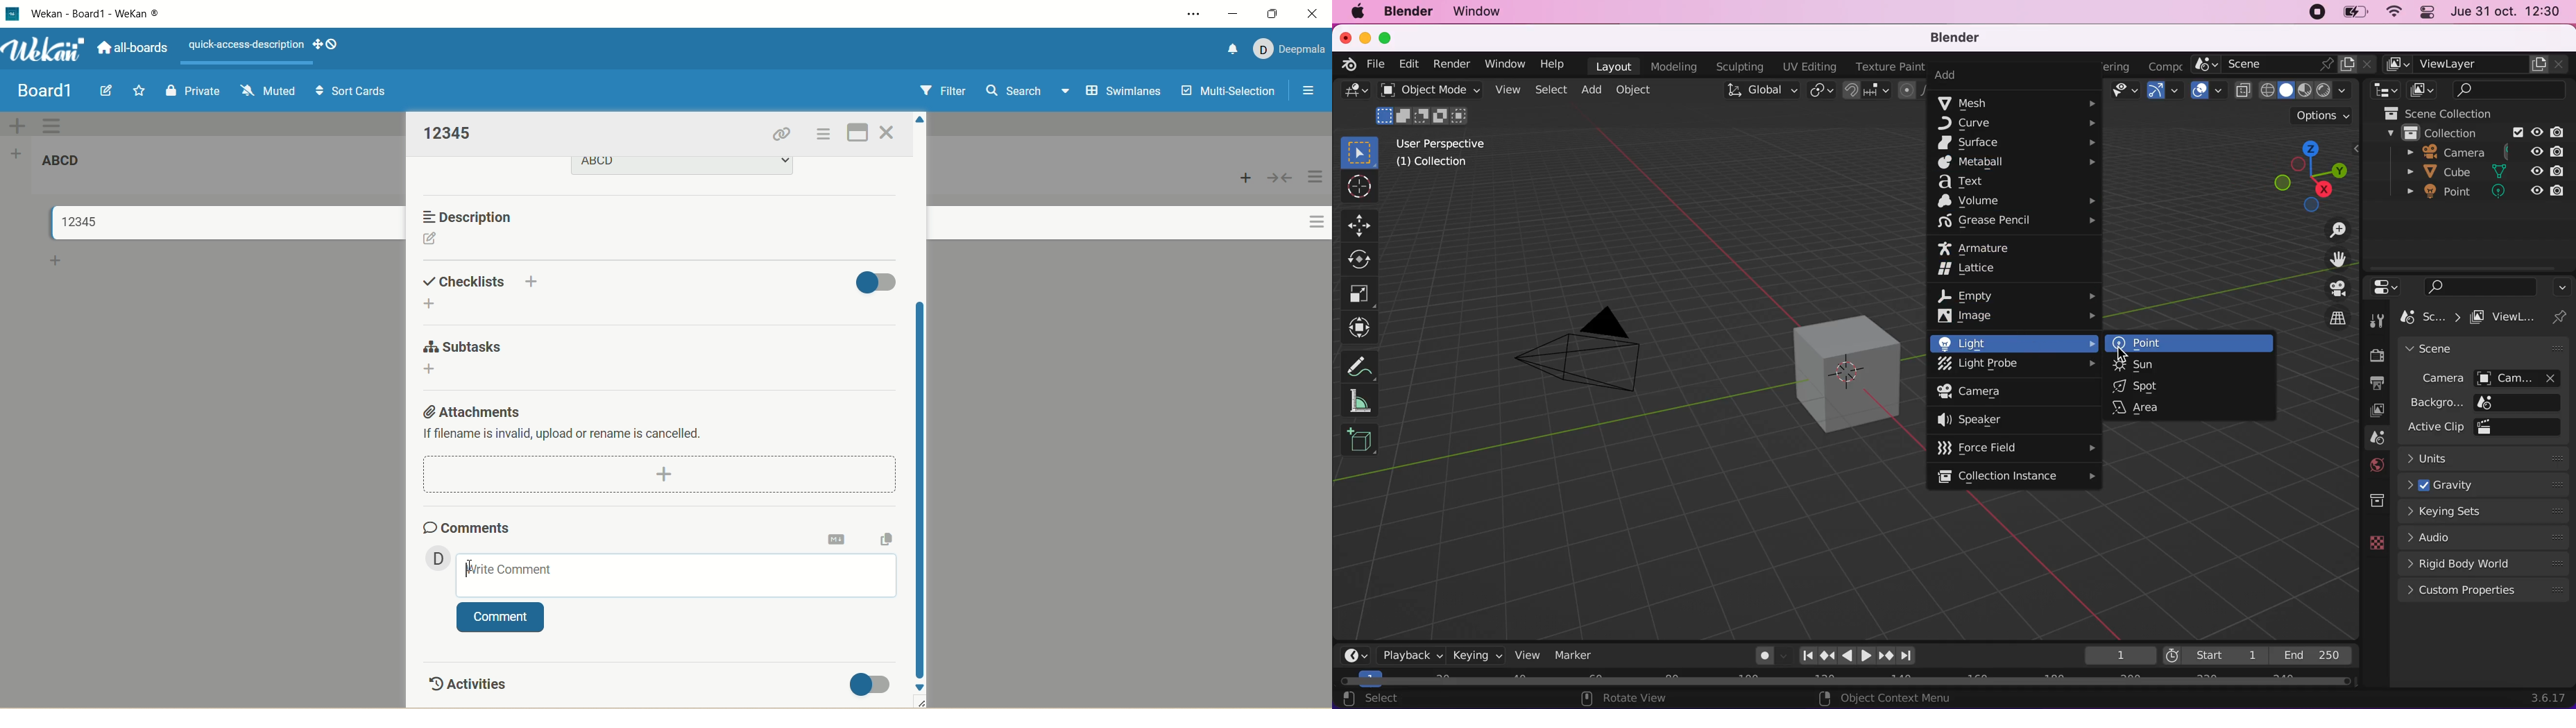 The image size is (2576, 728). What do you see at coordinates (1406, 654) in the screenshot?
I see `playback` at bounding box center [1406, 654].